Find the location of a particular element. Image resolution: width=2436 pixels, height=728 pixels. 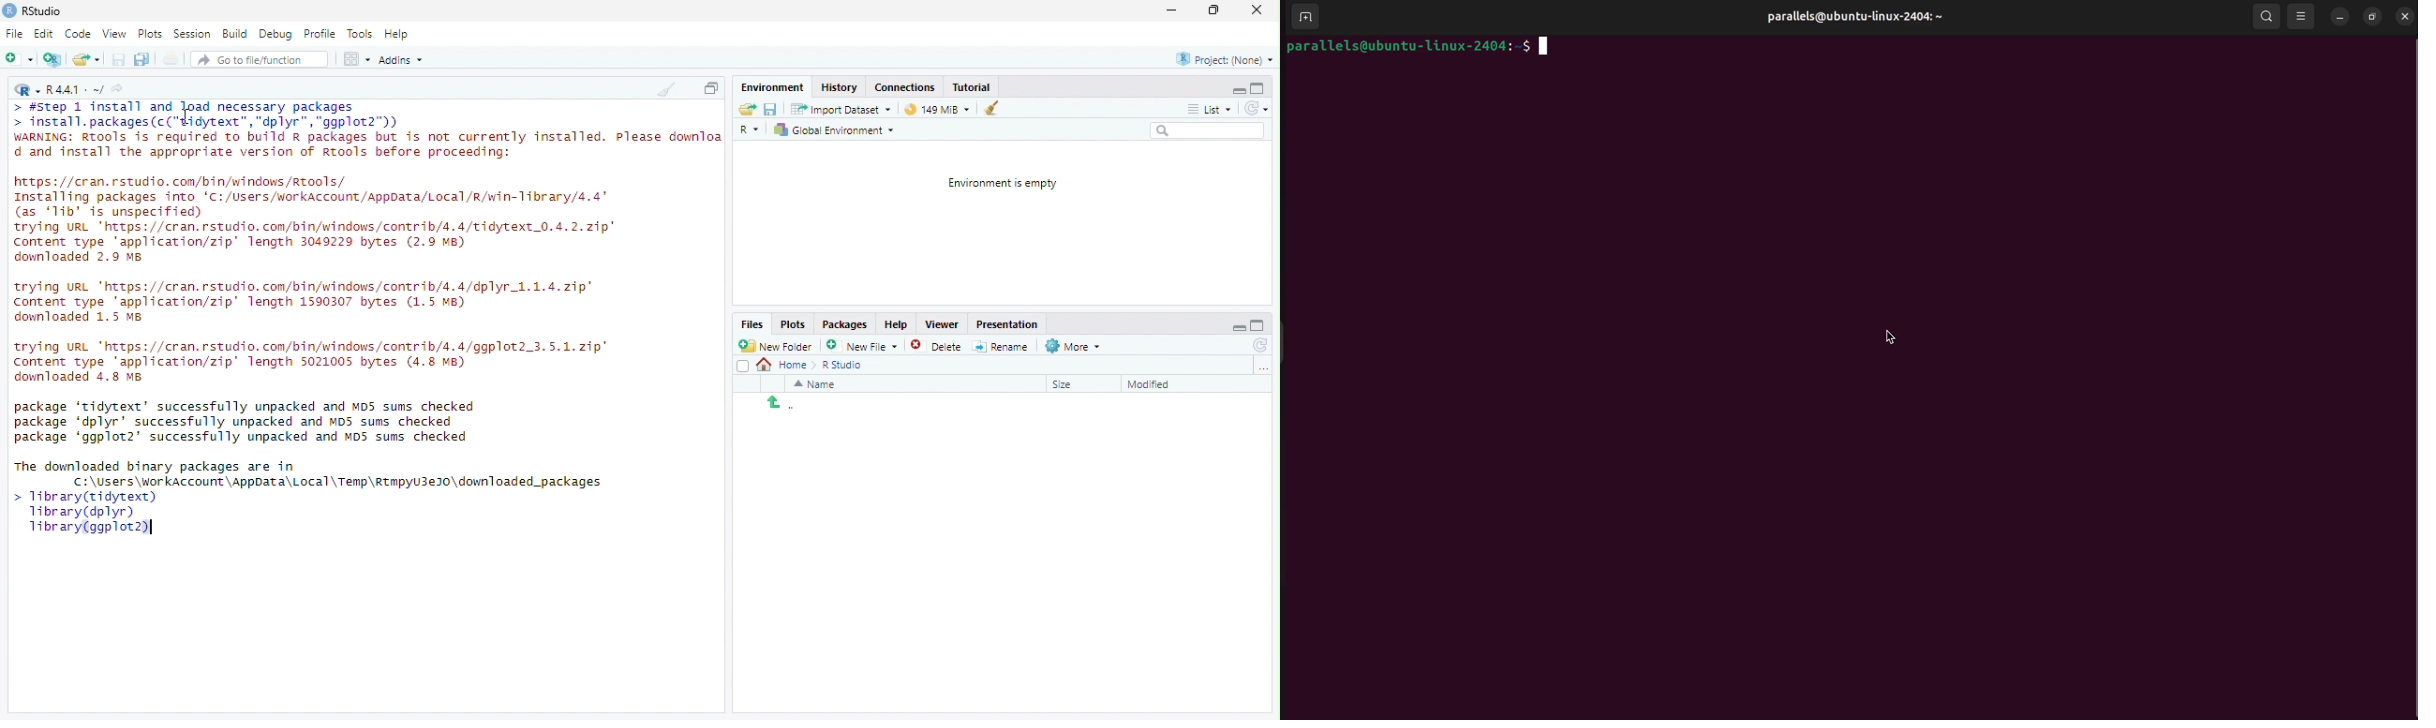

Save is located at coordinates (770, 109).